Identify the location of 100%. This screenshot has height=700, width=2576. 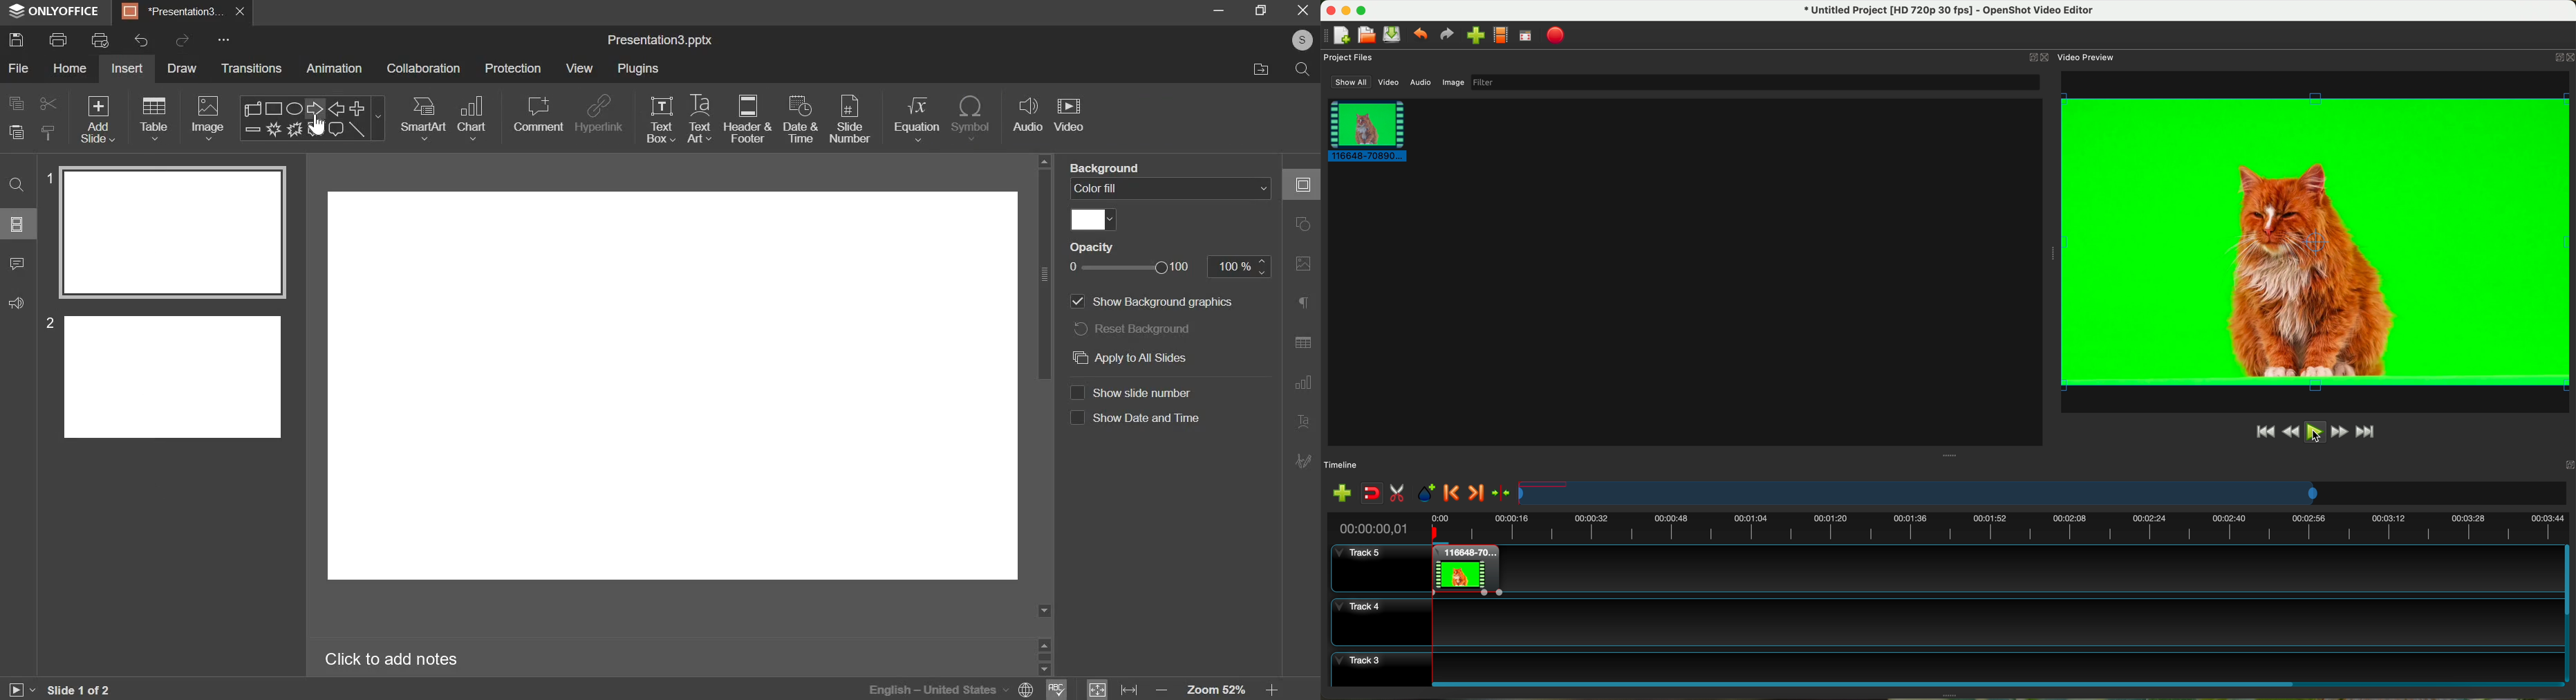
(1239, 266).